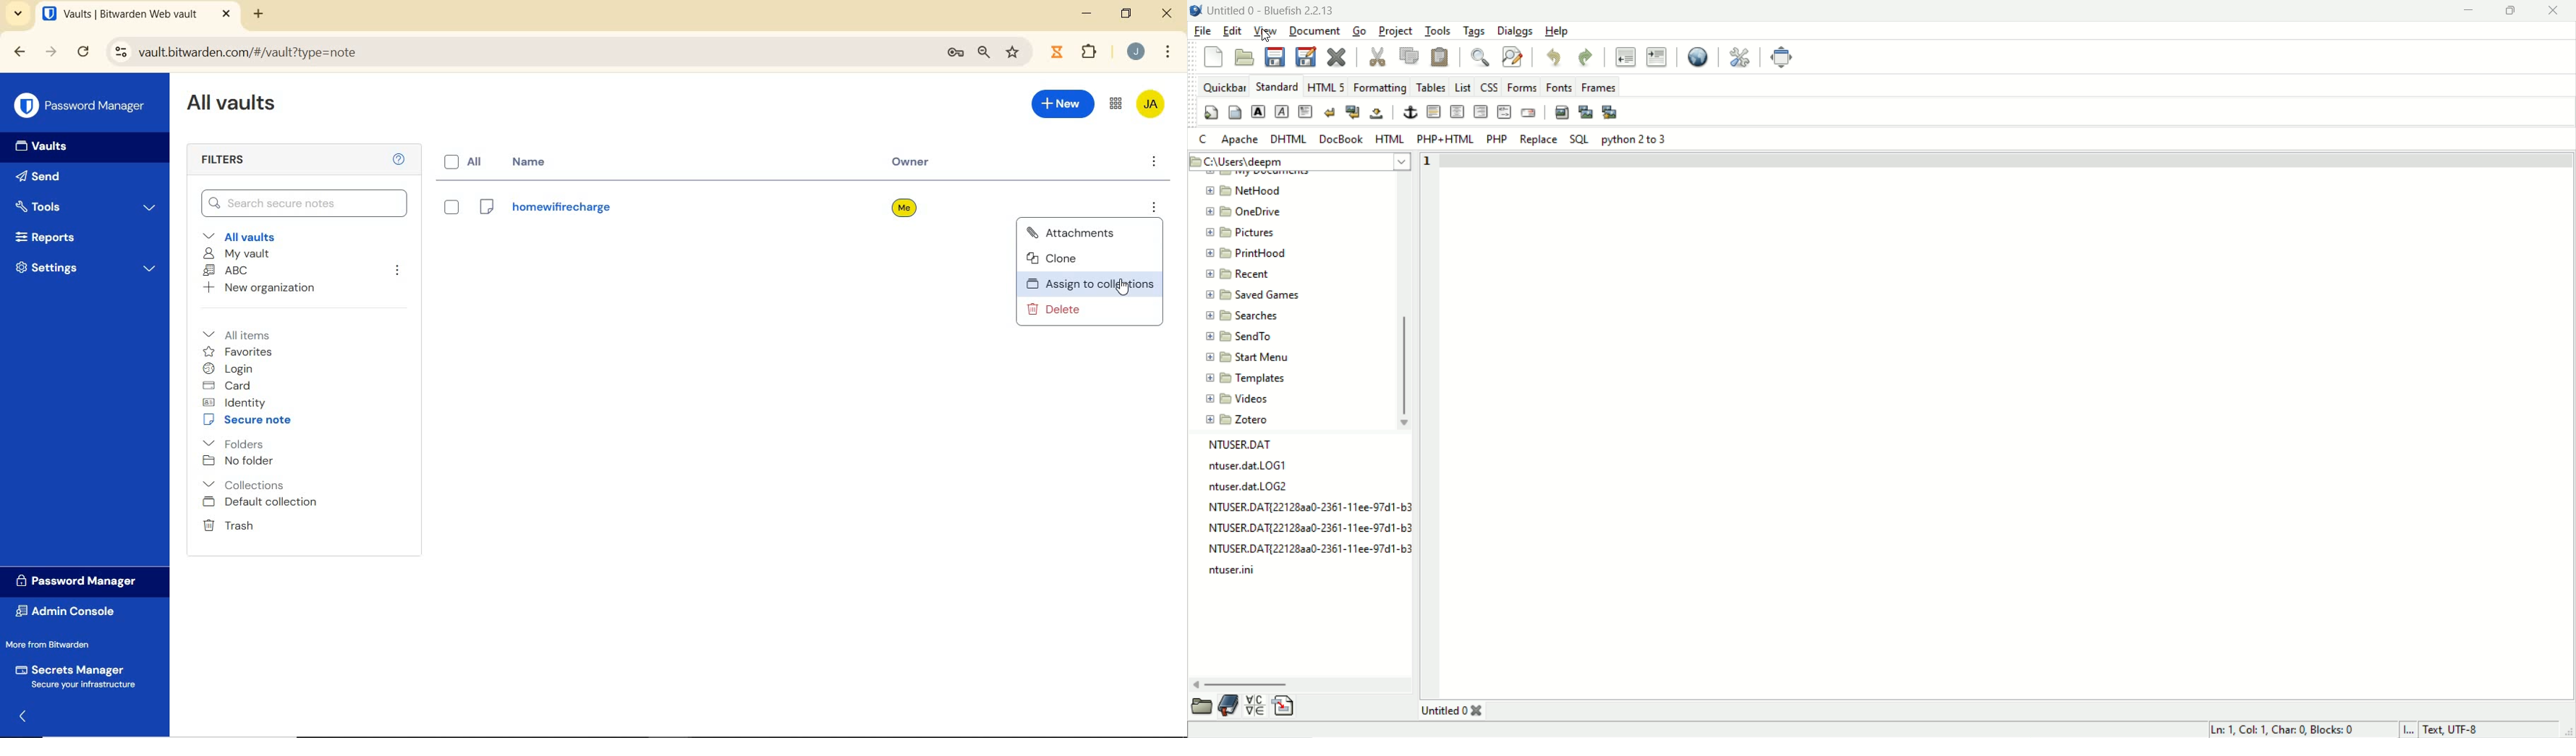 This screenshot has width=2576, height=756. I want to click on LN, COL, CHAR, BLOCKS, so click(2283, 729).